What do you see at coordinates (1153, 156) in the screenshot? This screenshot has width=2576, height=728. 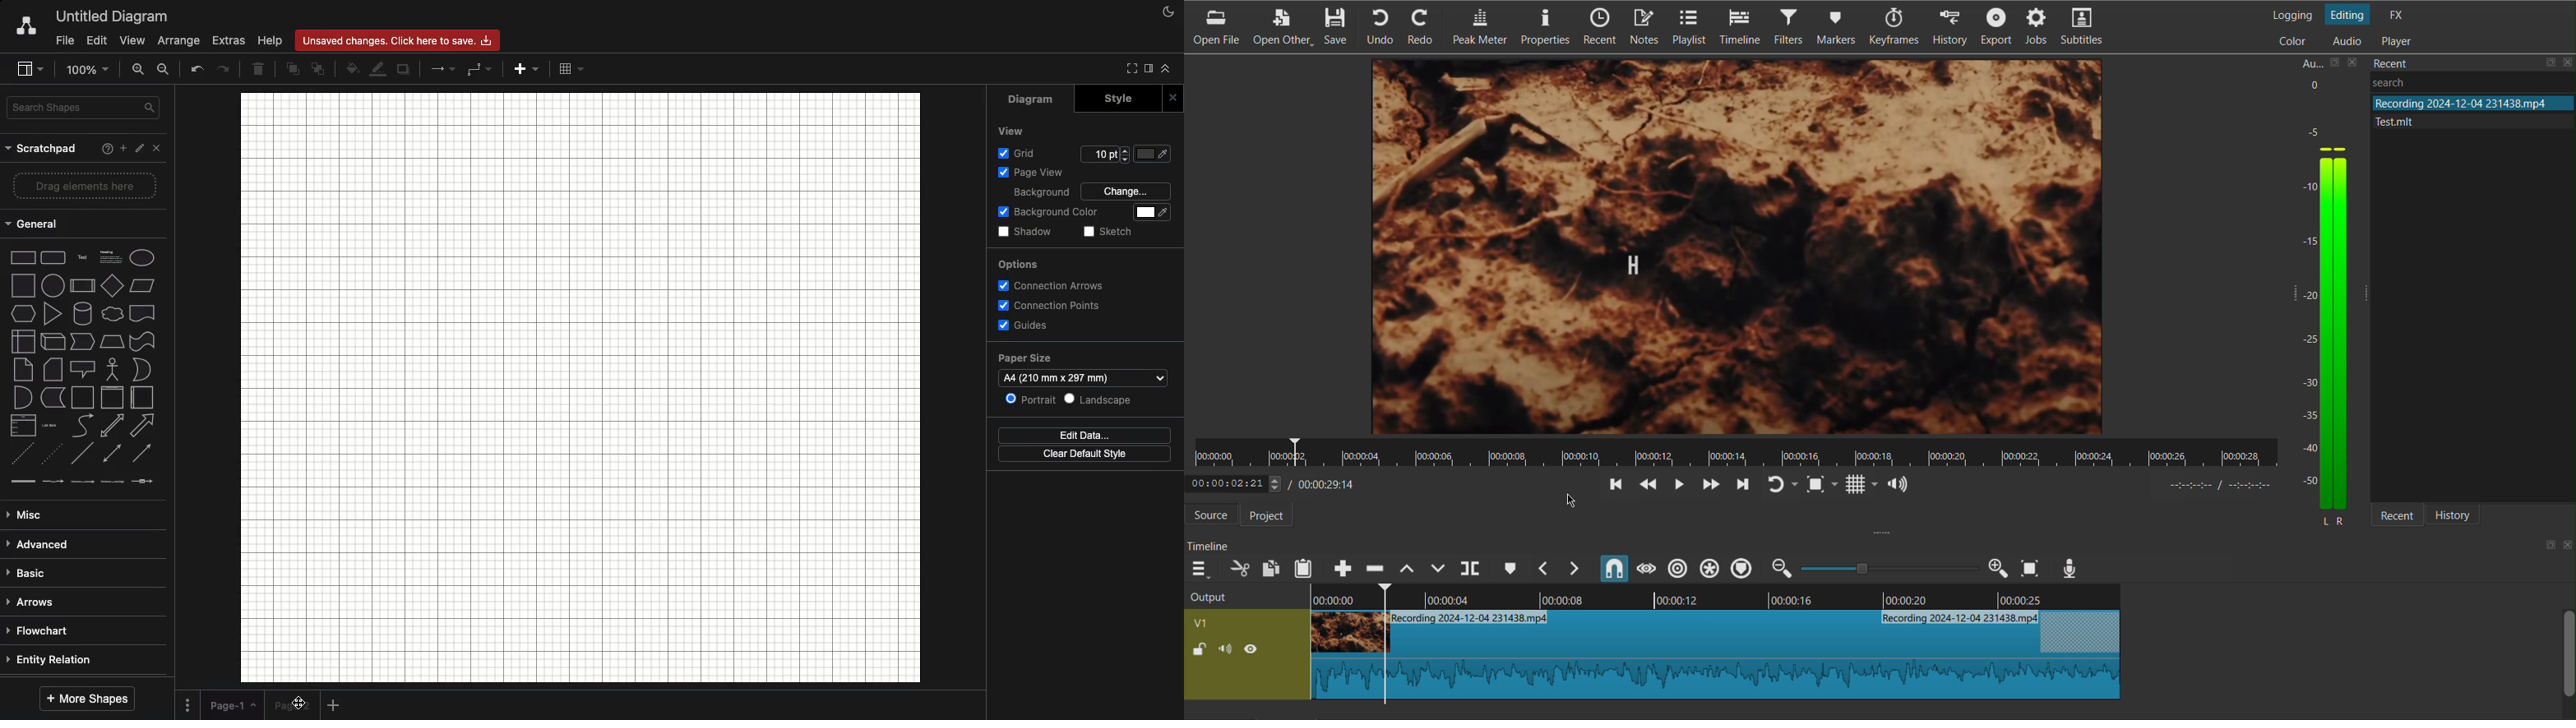 I see `Color` at bounding box center [1153, 156].